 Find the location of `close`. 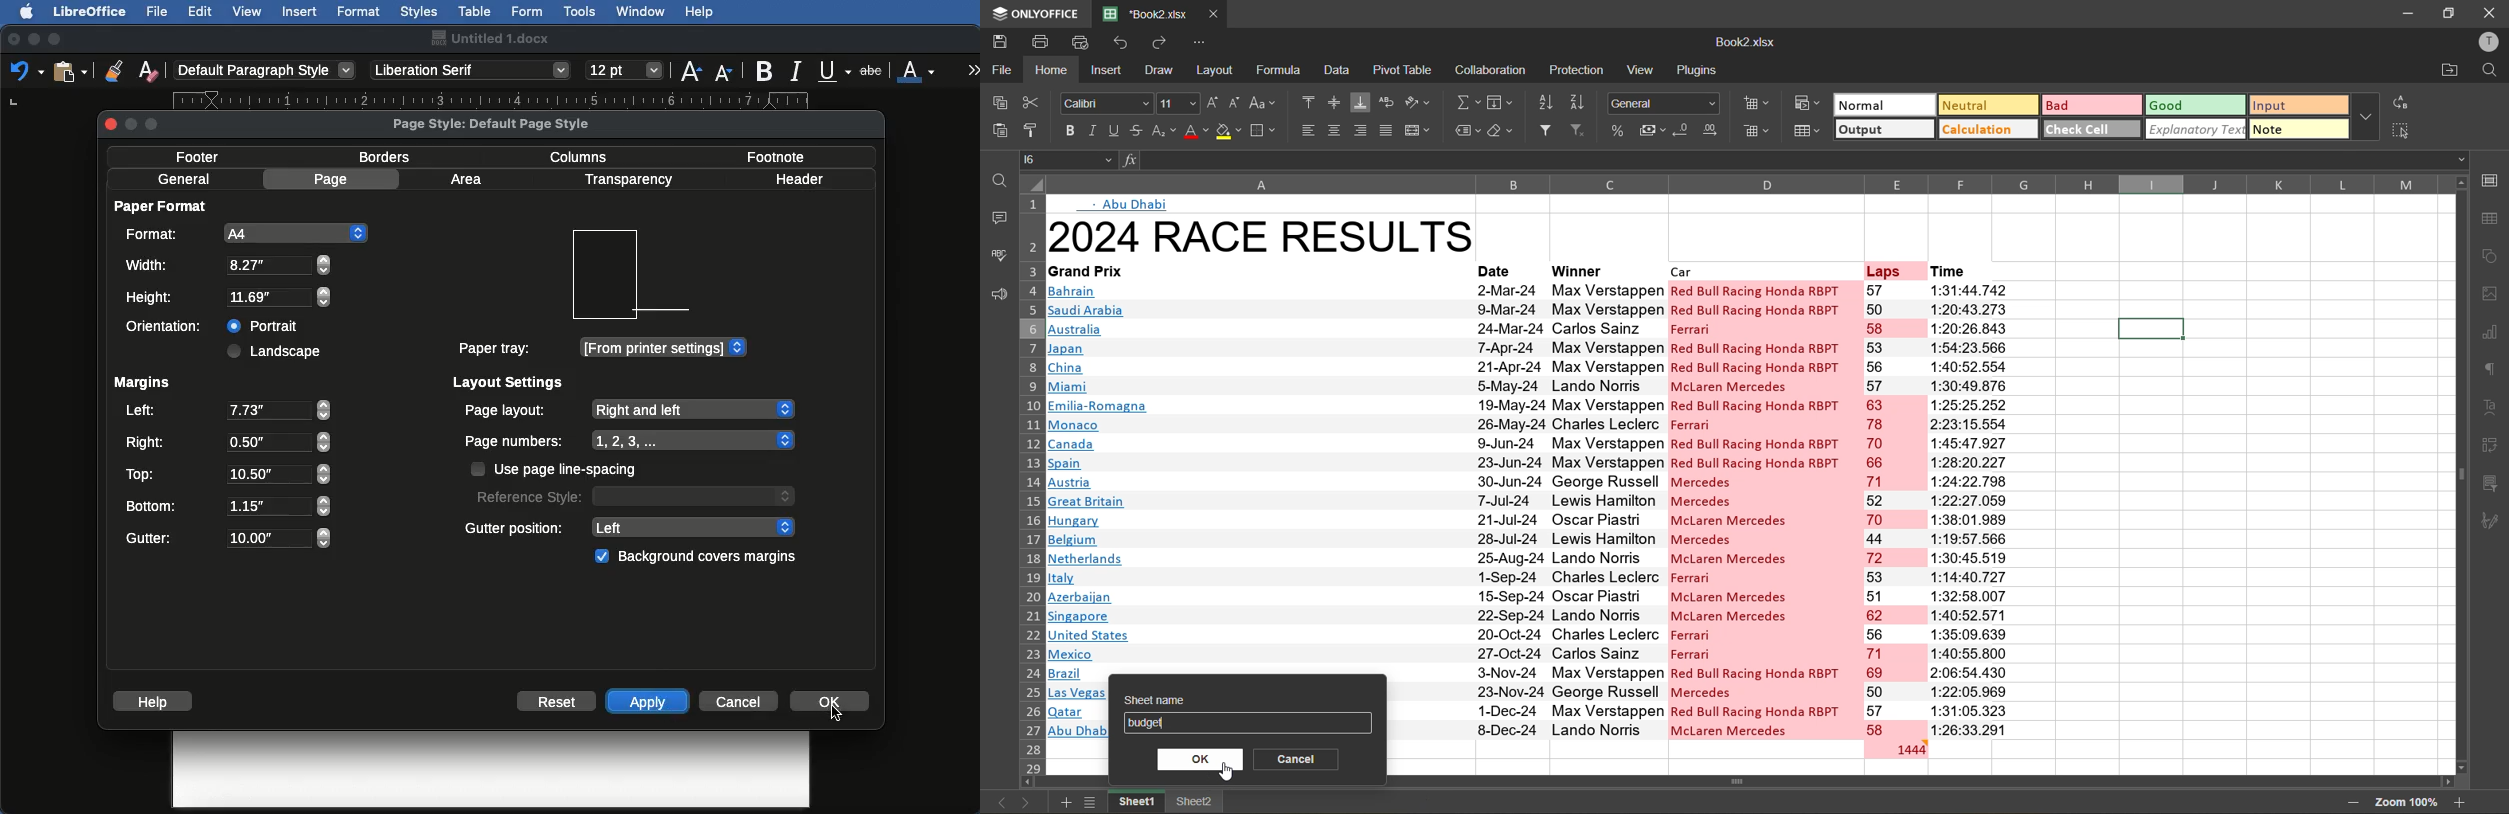

close is located at coordinates (2490, 14).